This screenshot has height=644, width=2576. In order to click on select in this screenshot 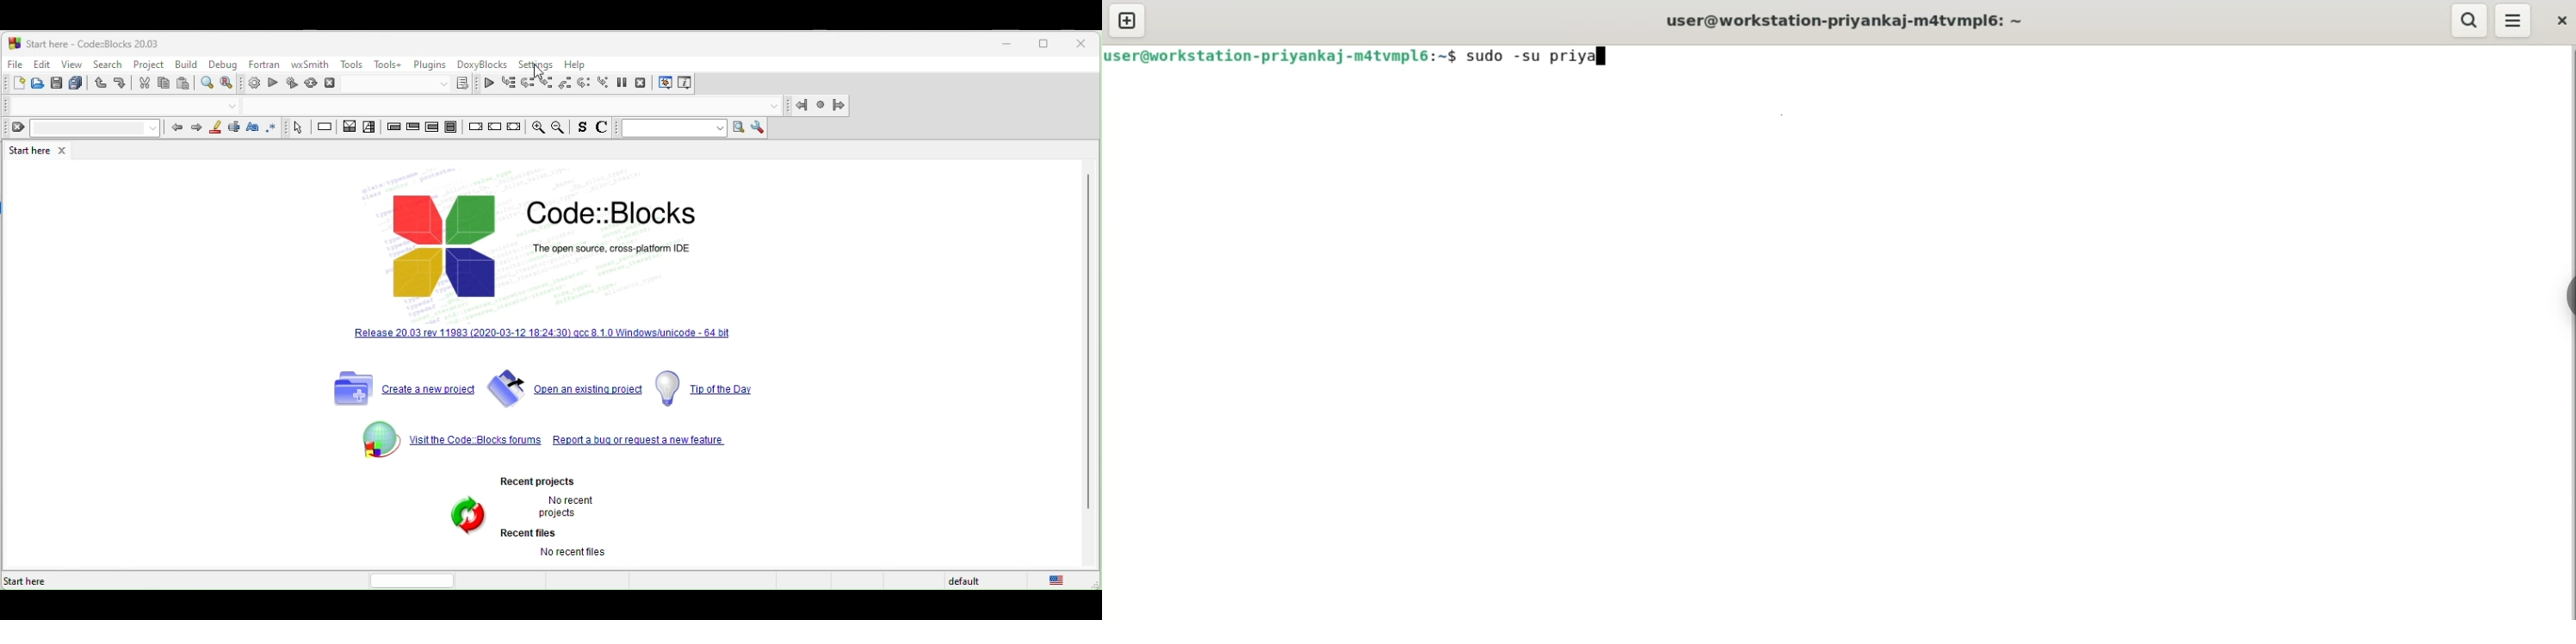, I will do `click(300, 127)`.